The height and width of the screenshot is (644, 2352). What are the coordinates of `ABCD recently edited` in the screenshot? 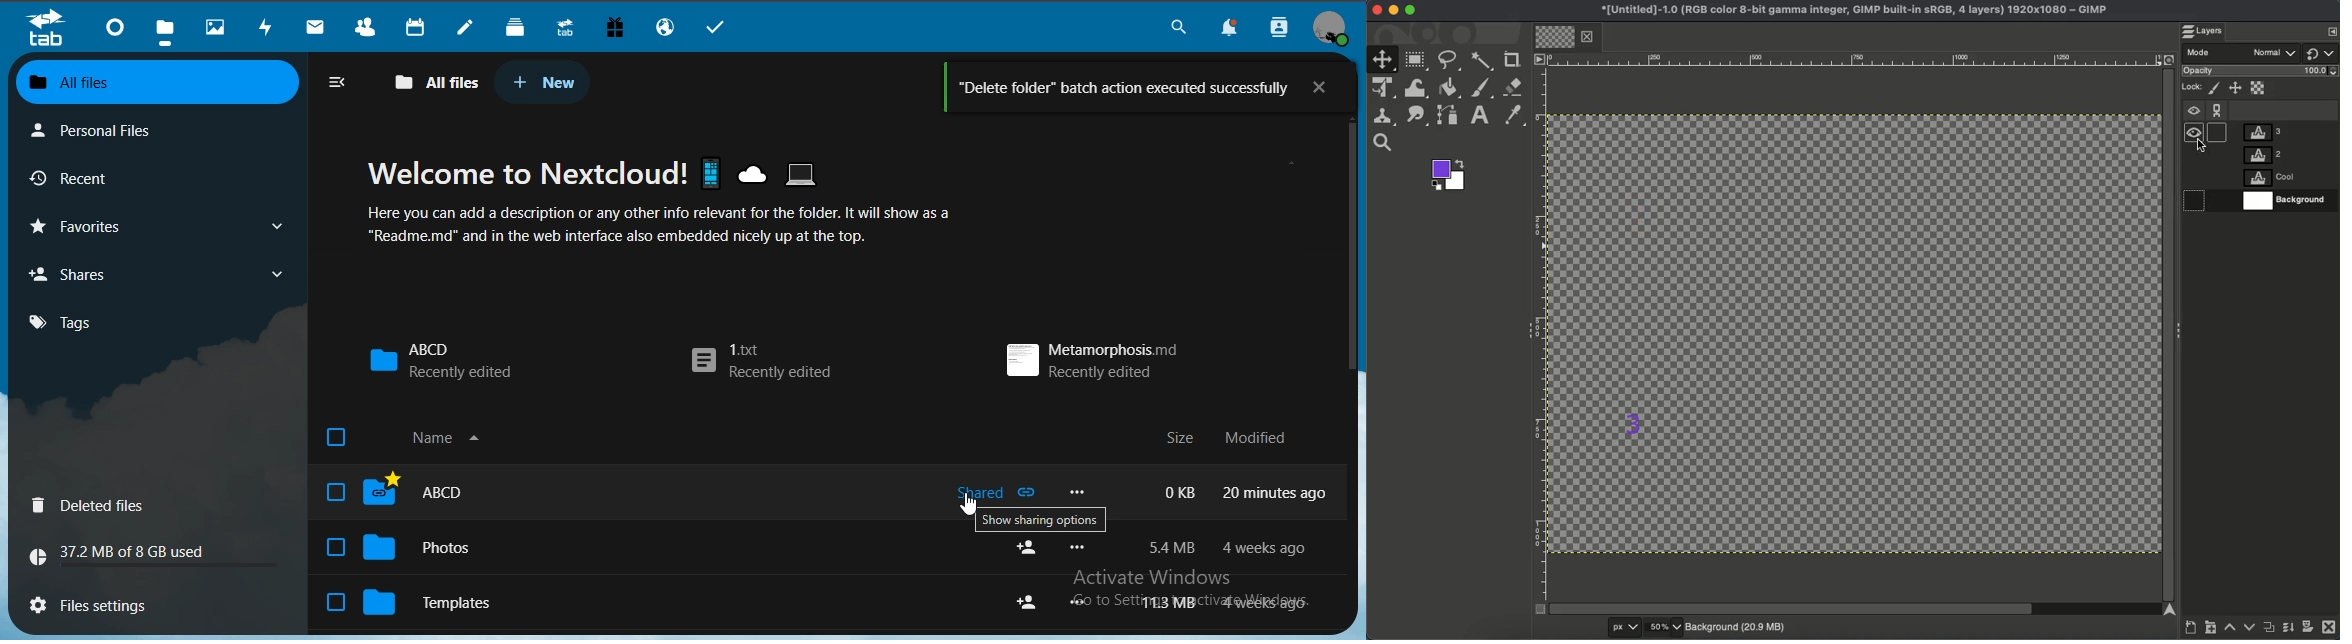 It's located at (442, 360).